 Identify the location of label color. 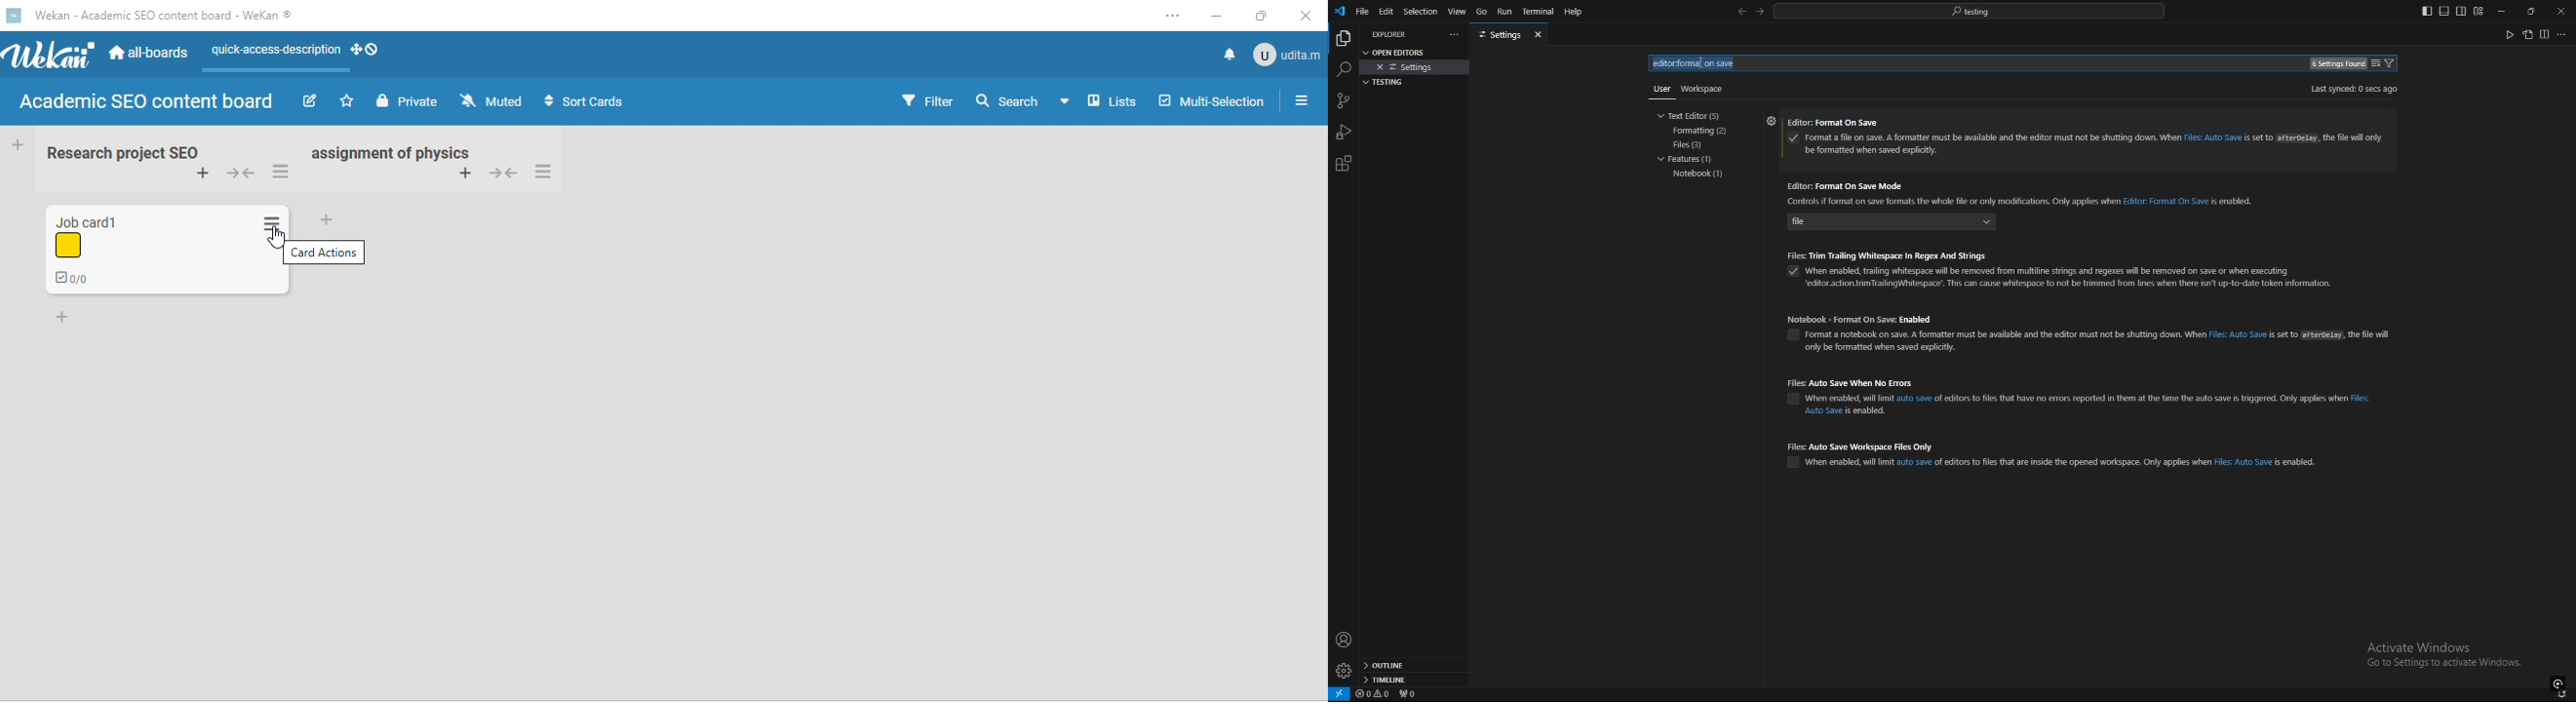
(75, 245).